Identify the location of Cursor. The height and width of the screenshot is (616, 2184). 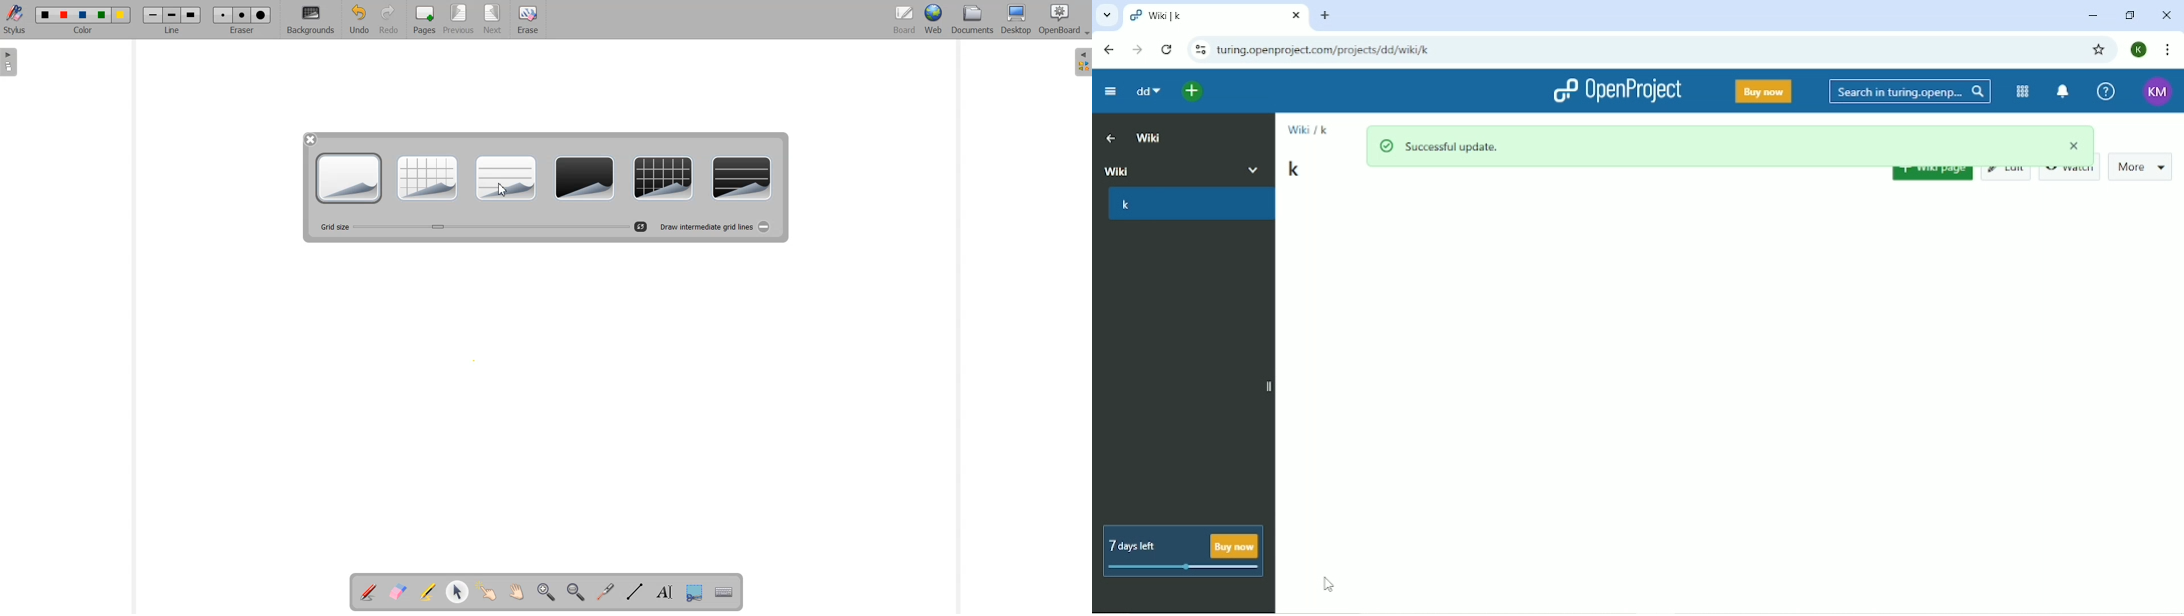
(1326, 584).